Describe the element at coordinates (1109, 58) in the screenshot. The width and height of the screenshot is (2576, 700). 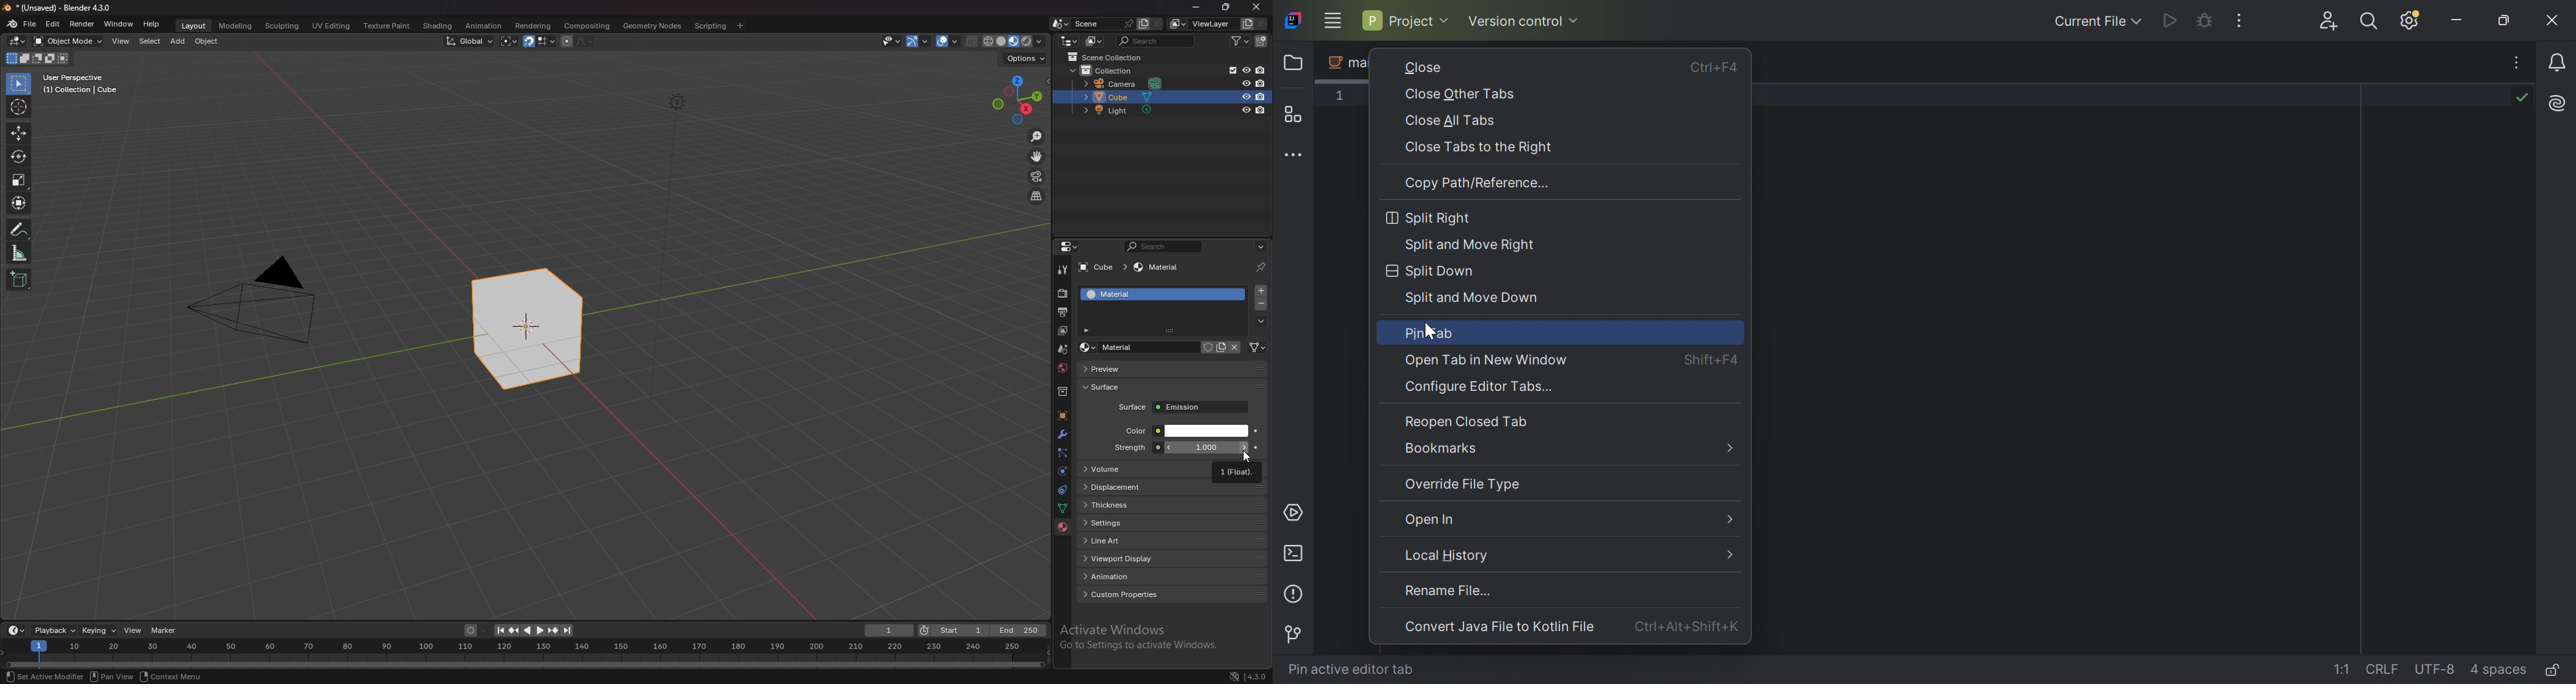
I see `scene collection` at that location.